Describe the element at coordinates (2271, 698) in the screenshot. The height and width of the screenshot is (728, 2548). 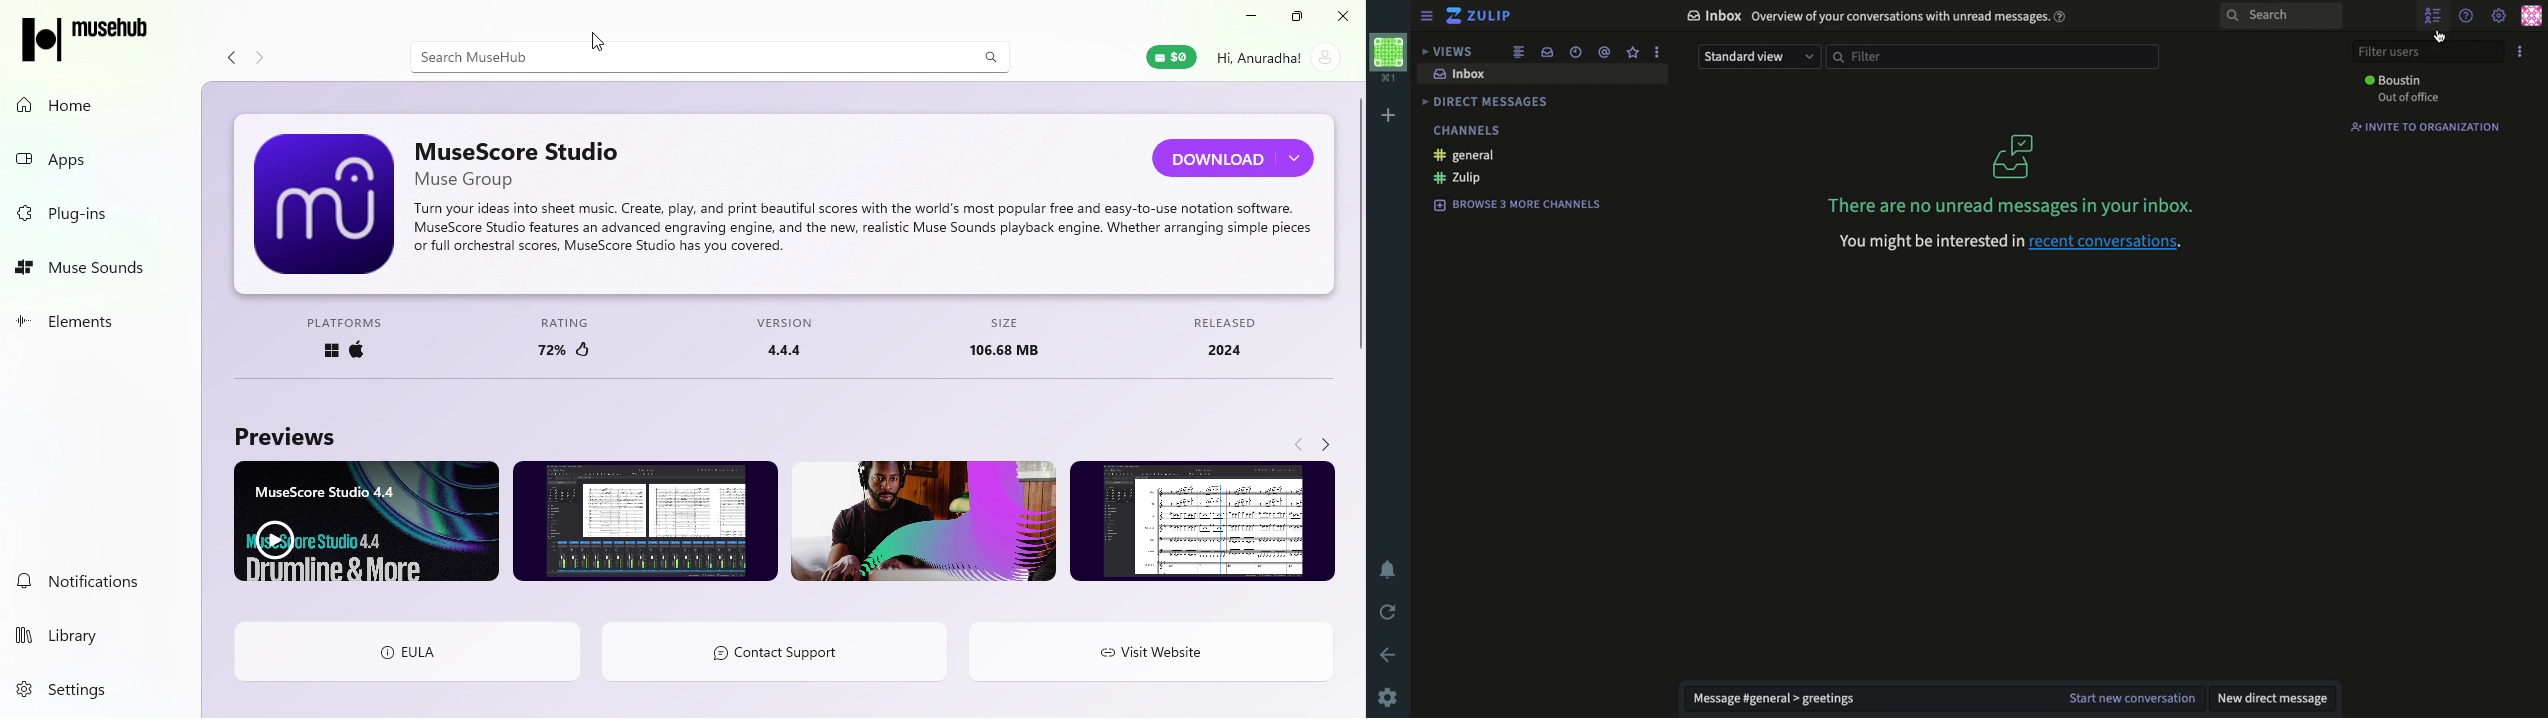
I see `new direct message` at that location.